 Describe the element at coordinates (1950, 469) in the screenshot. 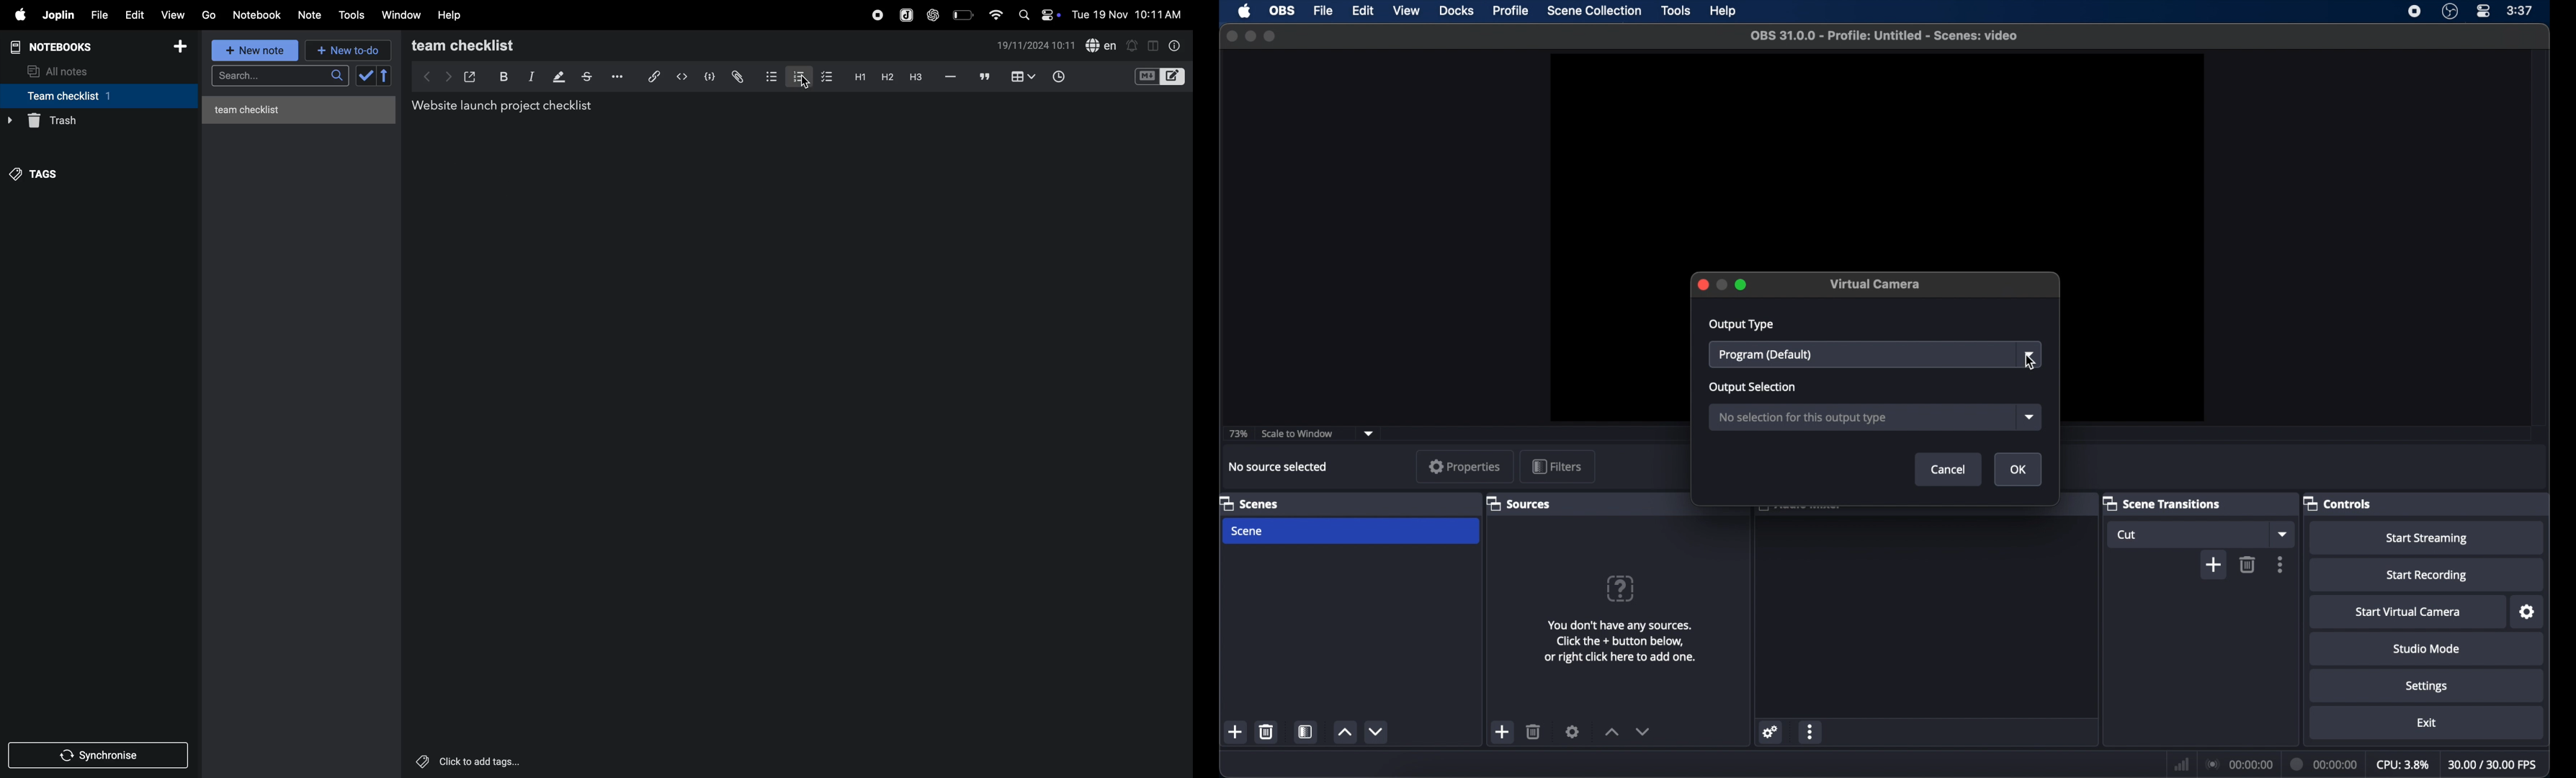

I see `cancel` at that location.